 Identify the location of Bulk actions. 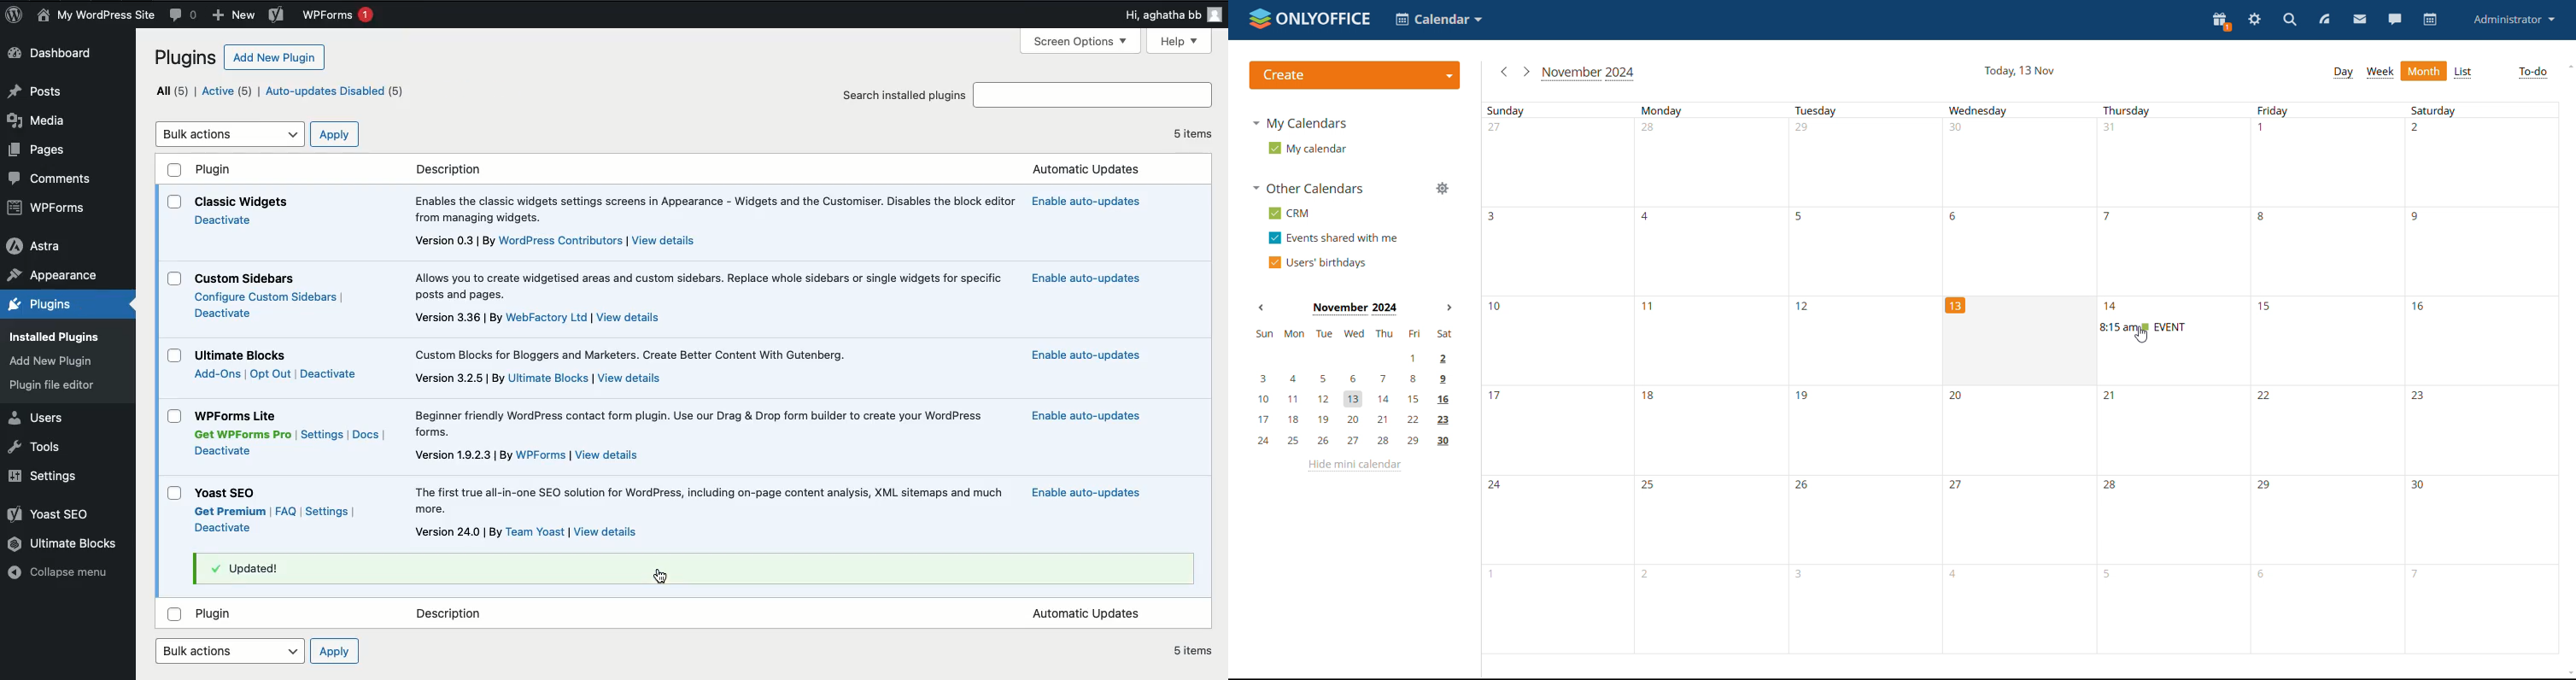
(231, 651).